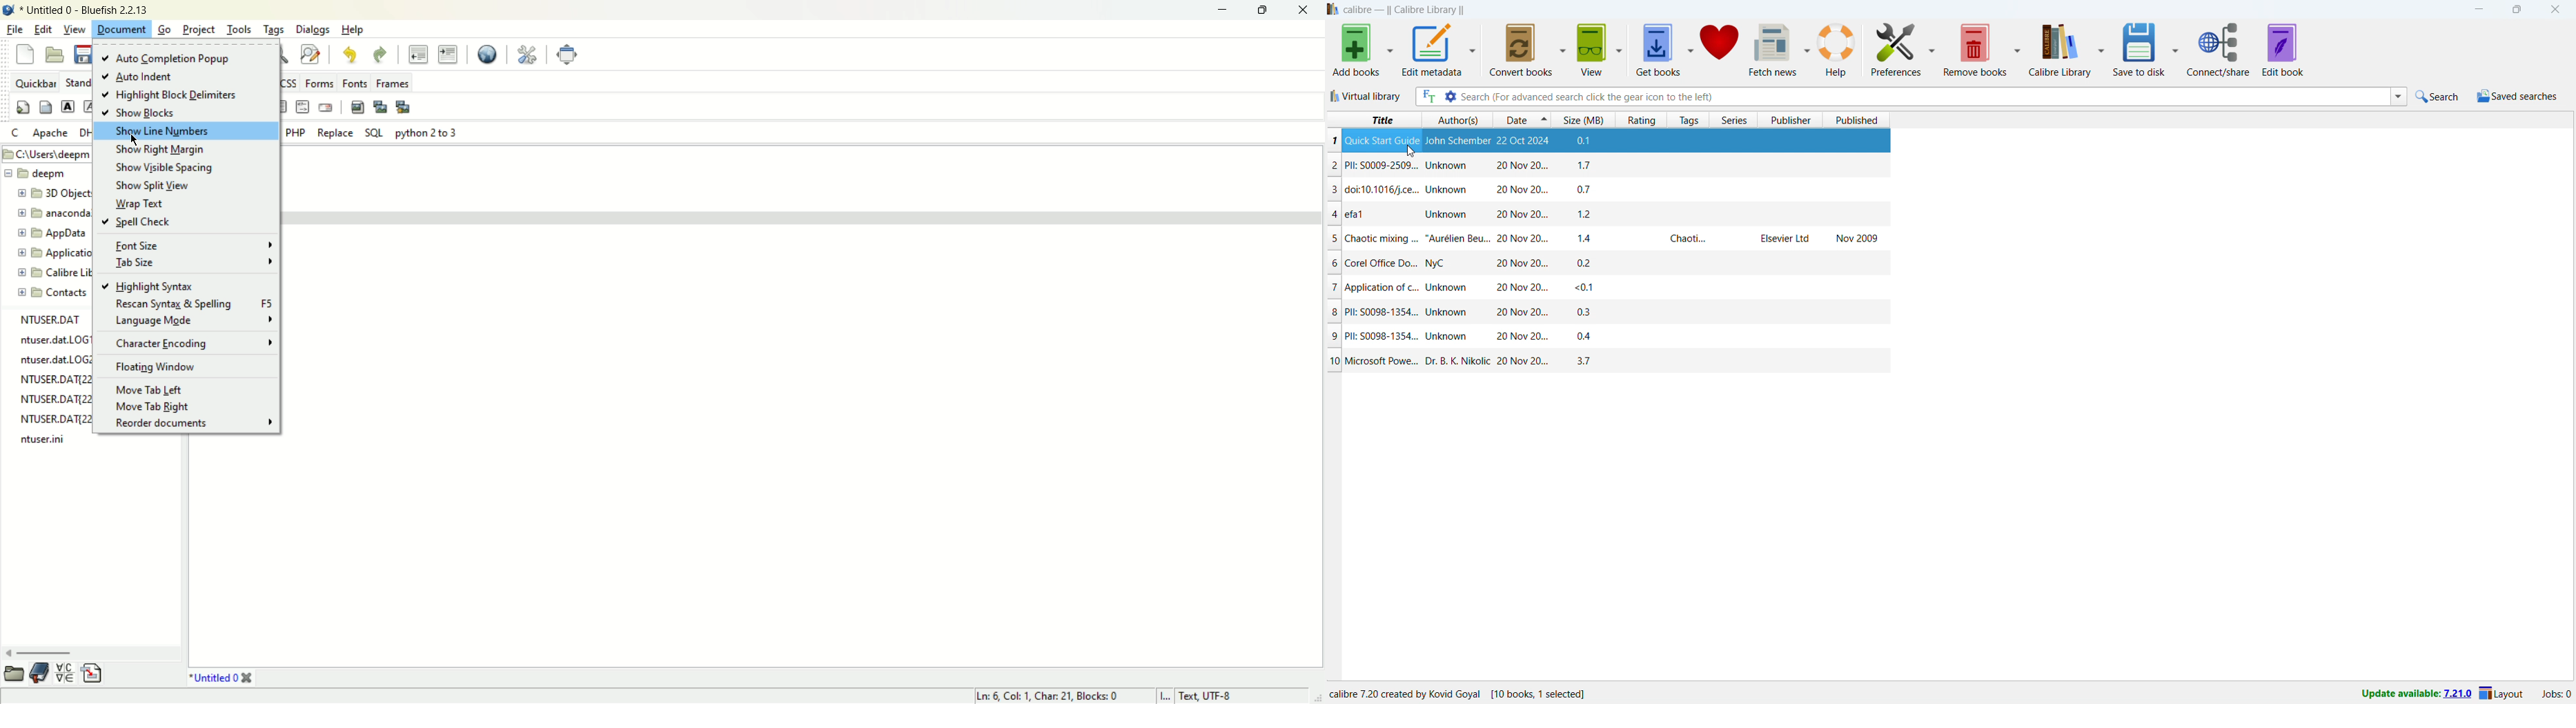 This screenshot has height=728, width=2576. I want to click on calibre library, so click(2060, 50).